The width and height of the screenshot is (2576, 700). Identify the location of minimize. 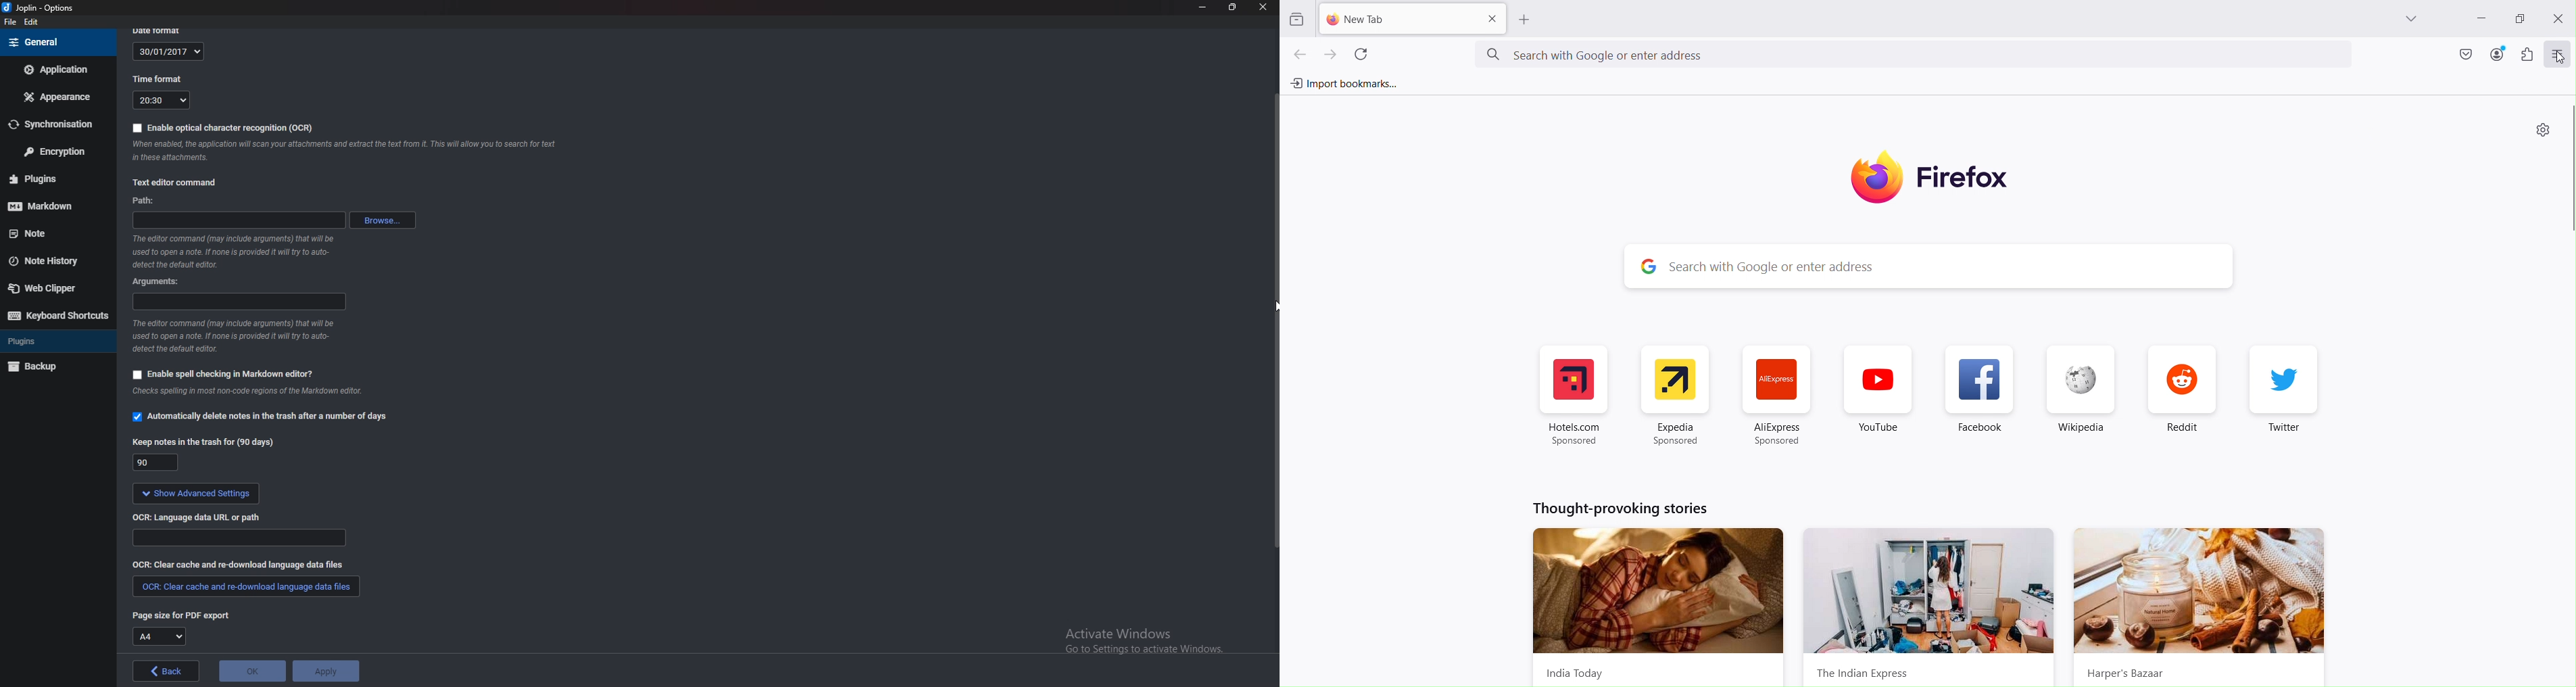
(1203, 9).